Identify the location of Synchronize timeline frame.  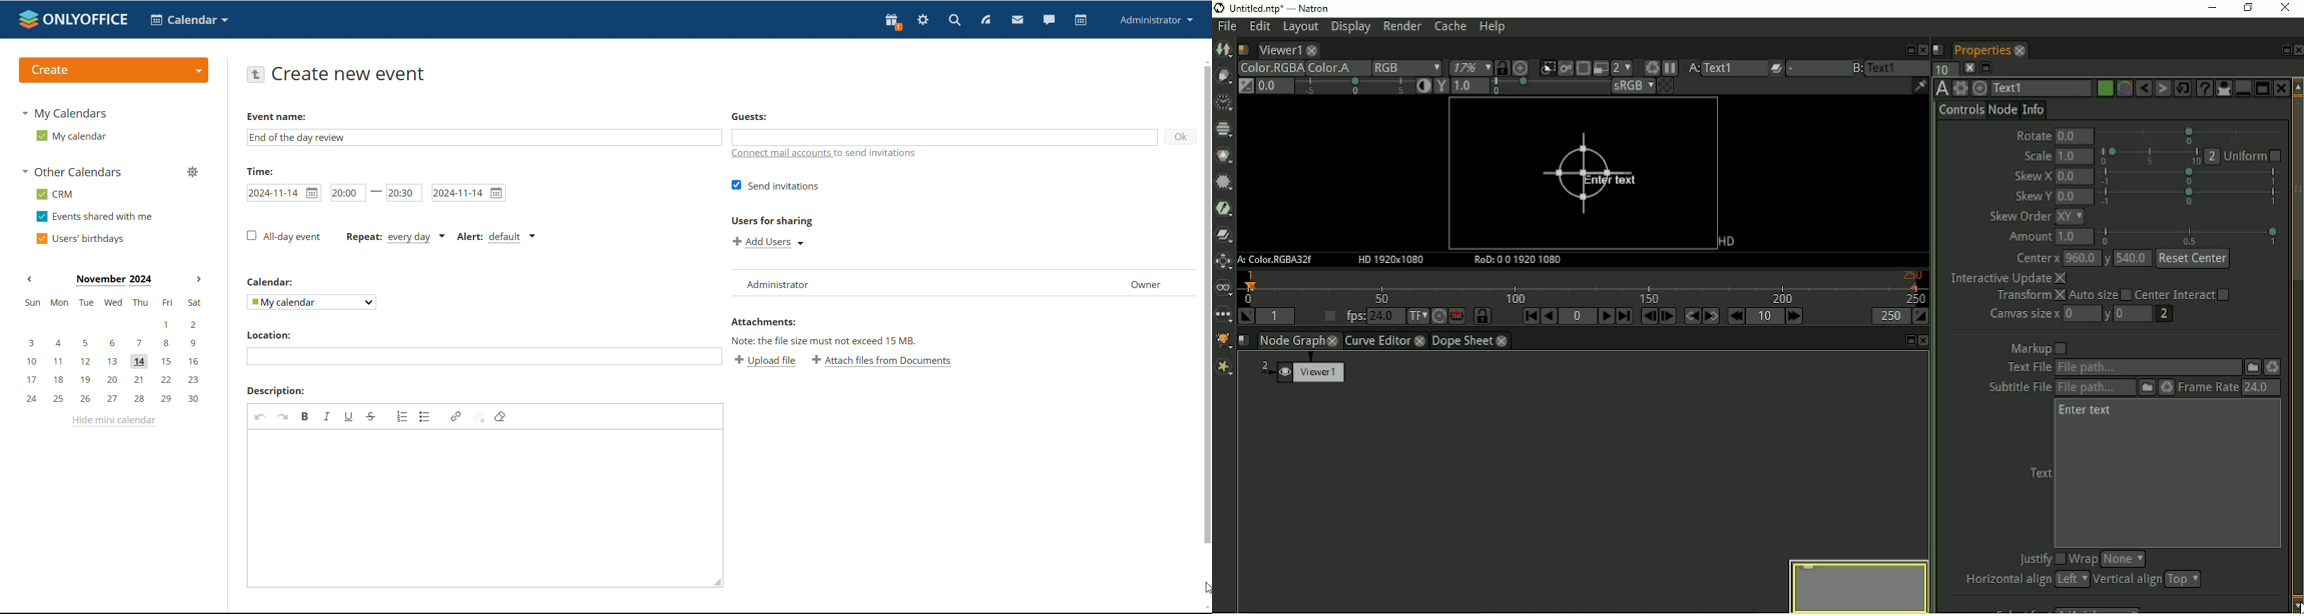
(1483, 316).